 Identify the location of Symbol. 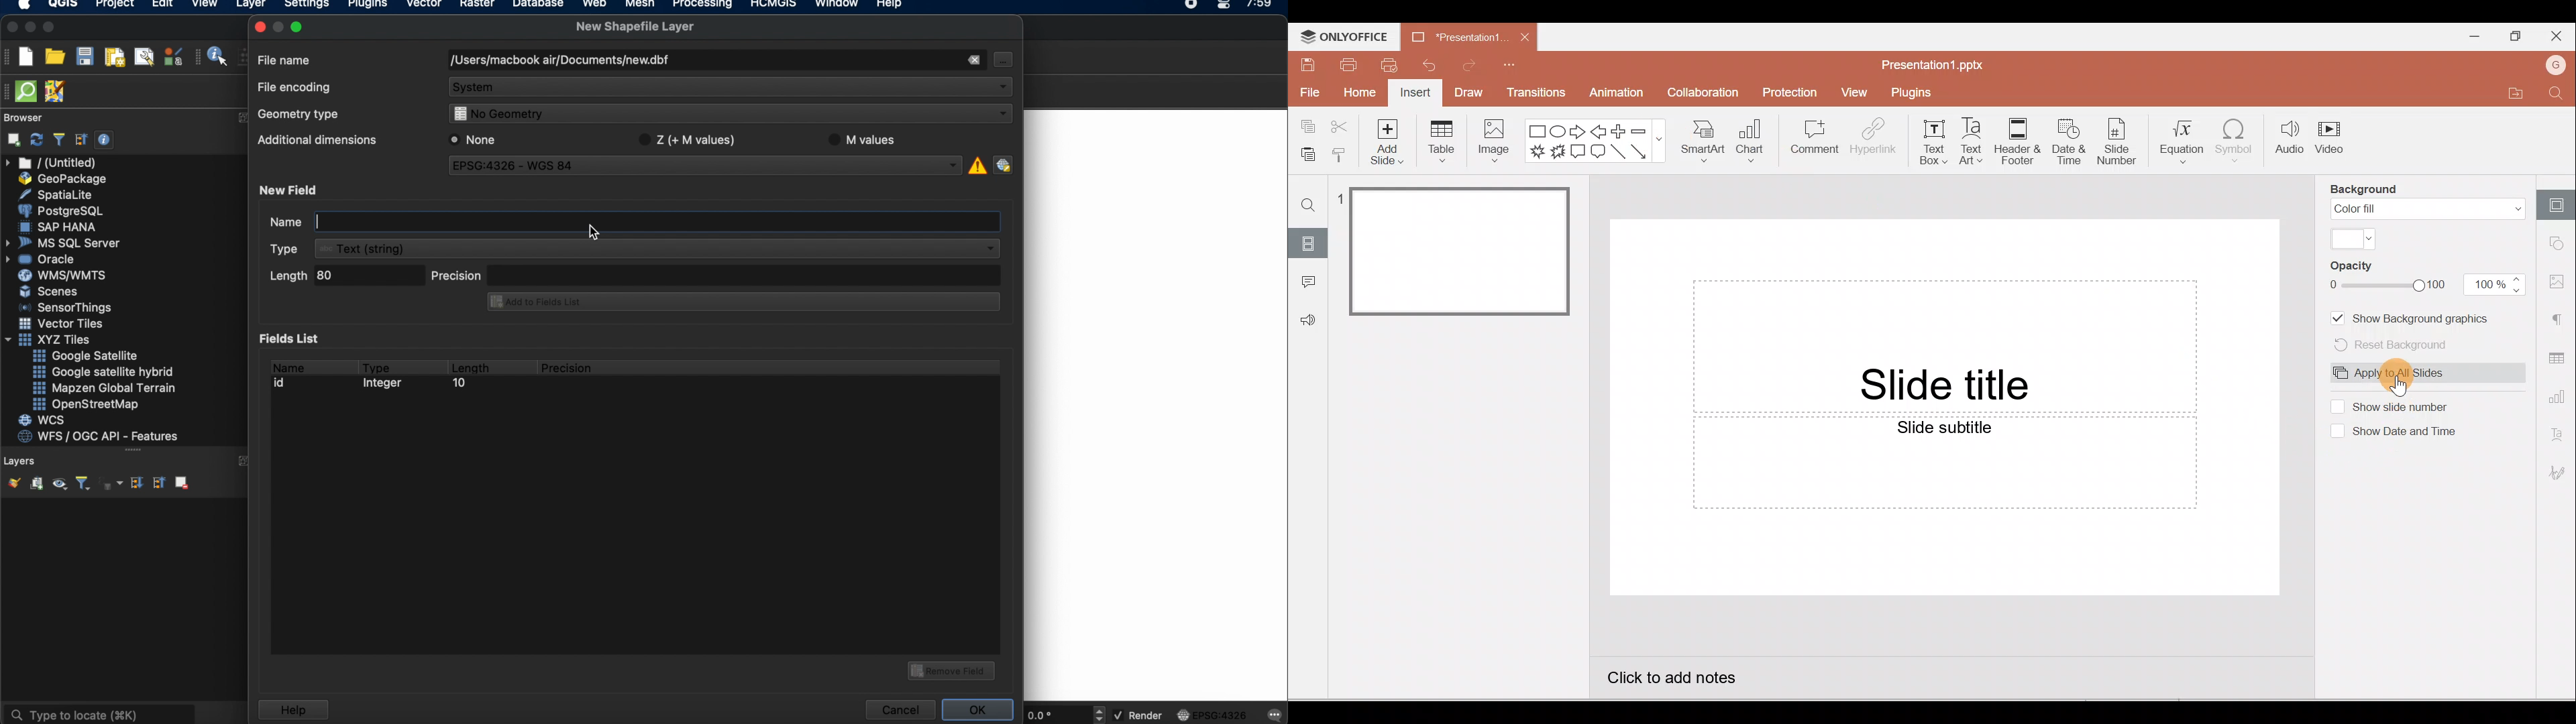
(2239, 141).